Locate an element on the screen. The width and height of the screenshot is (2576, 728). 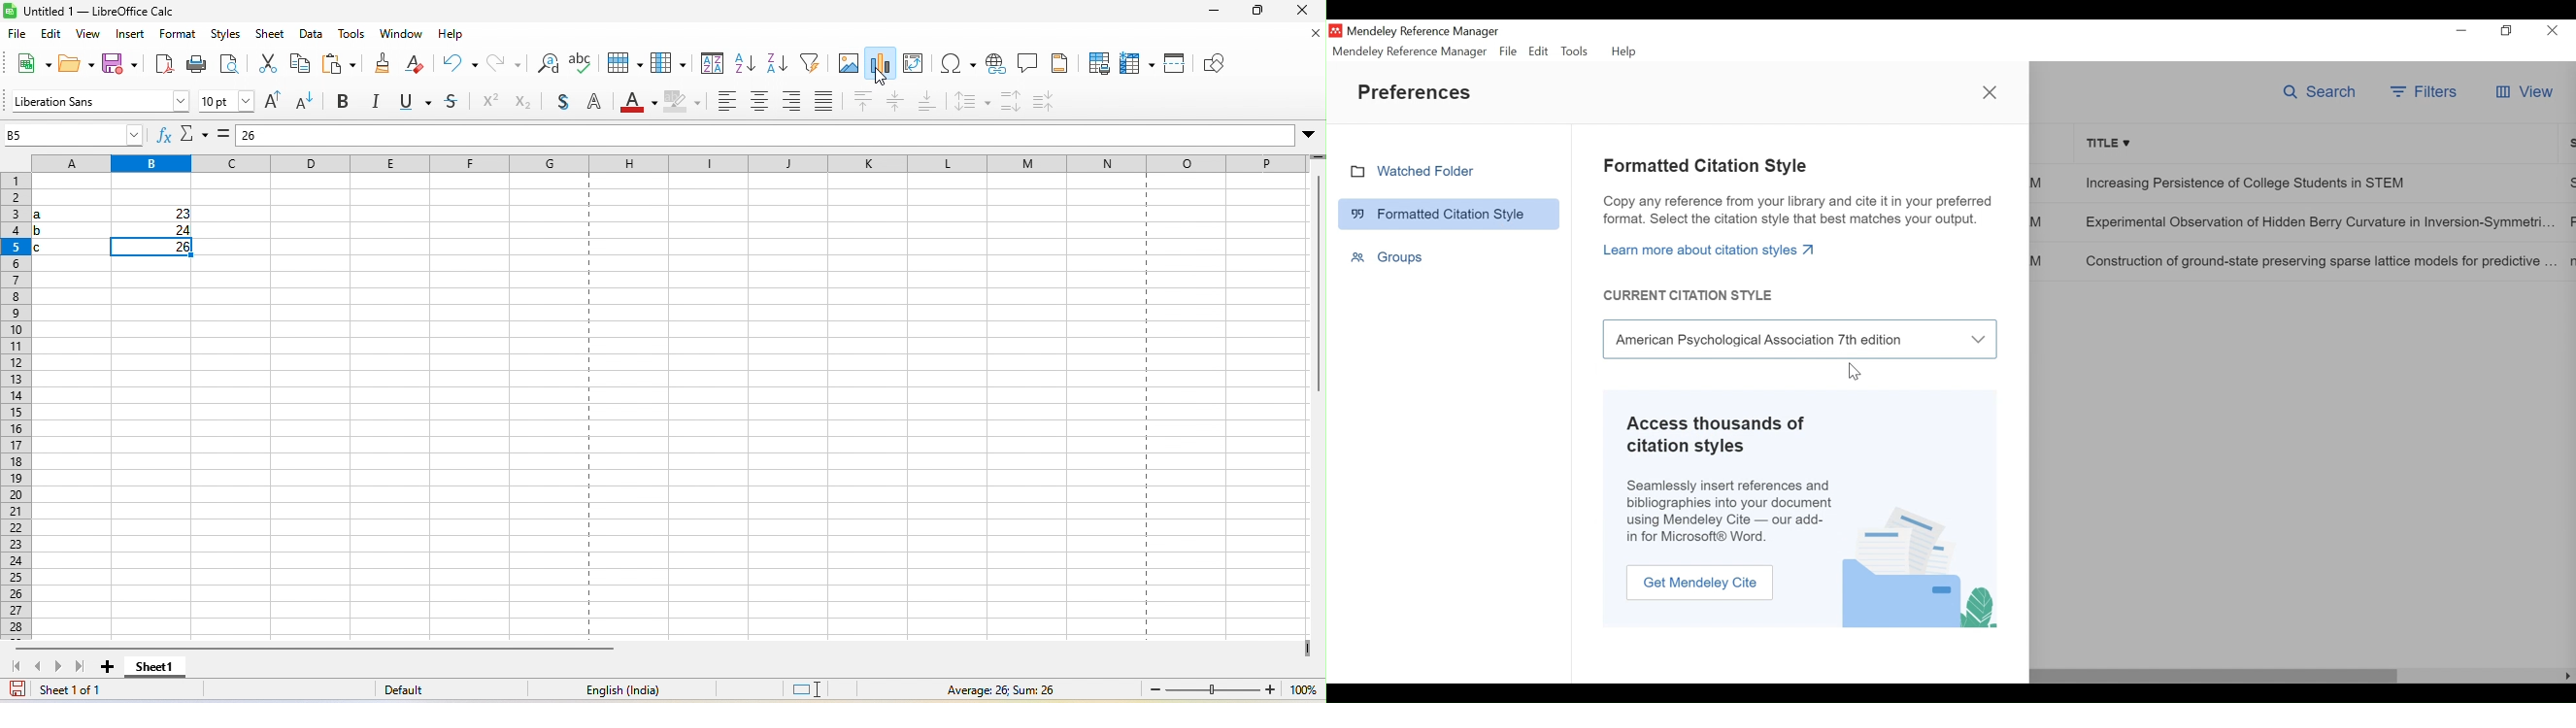
justified is located at coordinates (824, 102).